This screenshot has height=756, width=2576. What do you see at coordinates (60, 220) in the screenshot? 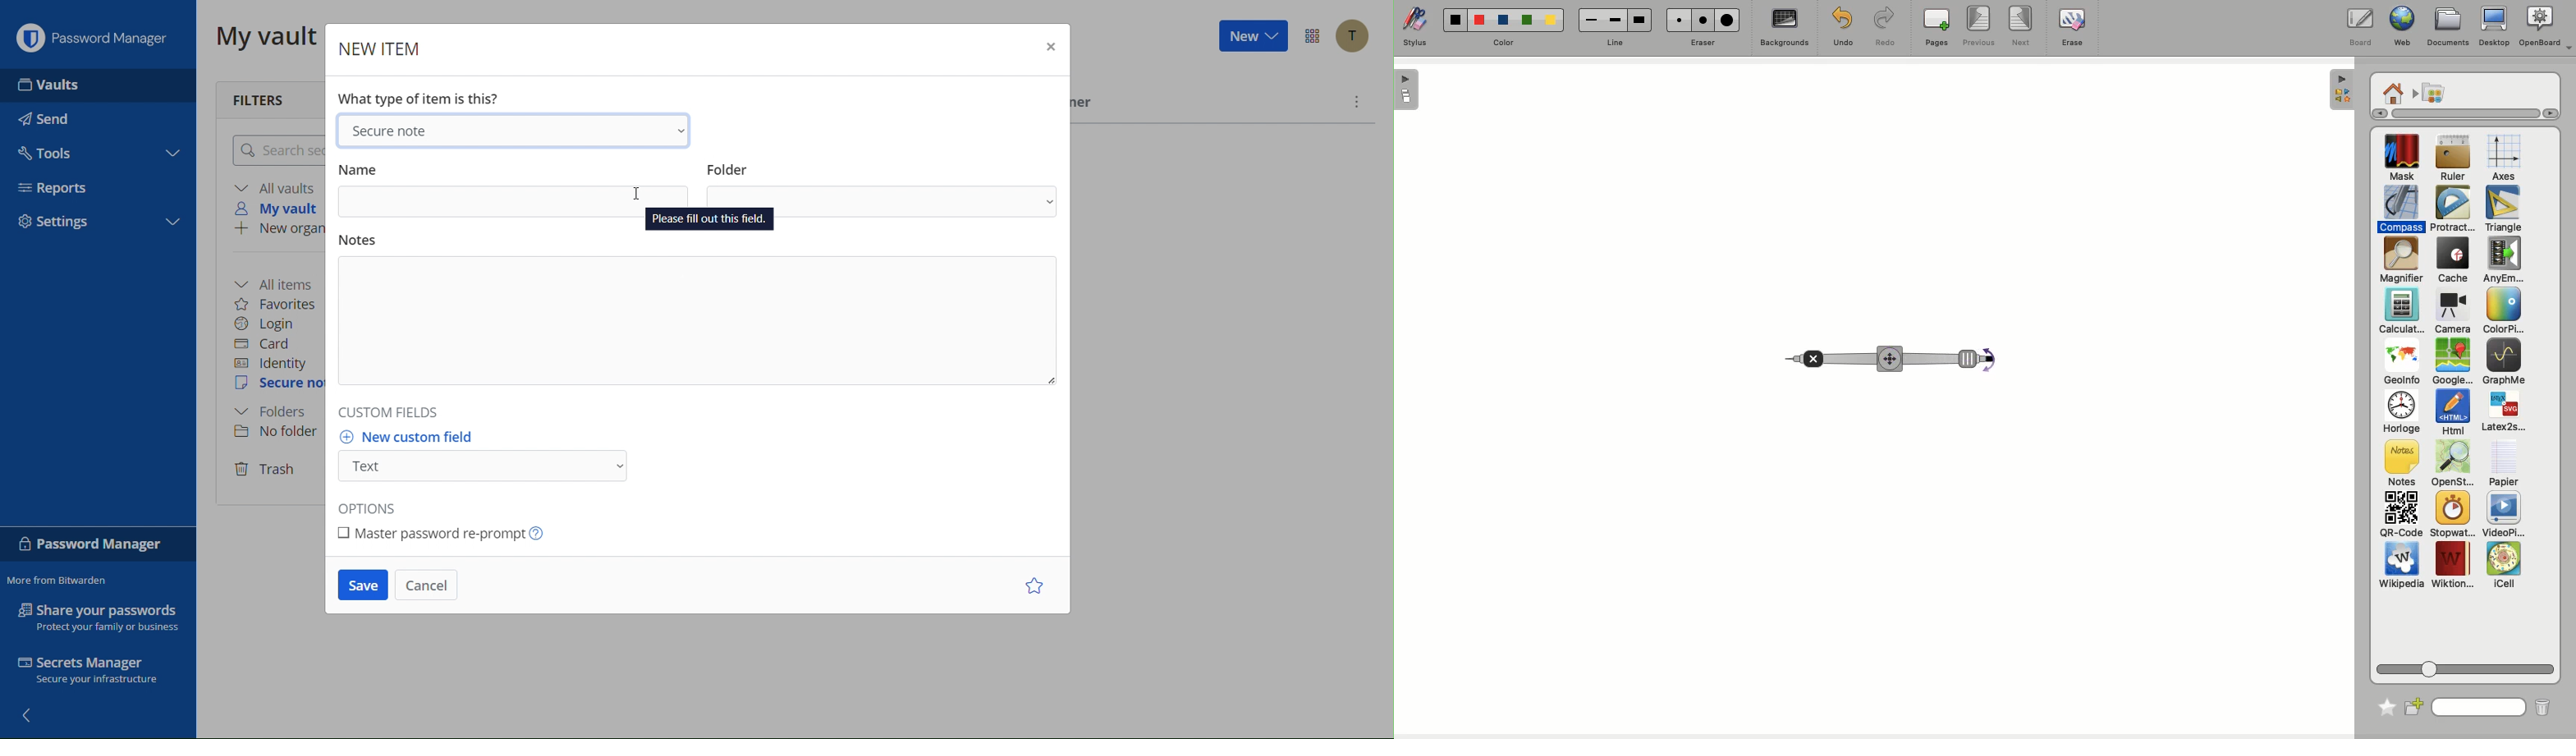
I see `Settings` at bounding box center [60, 220].